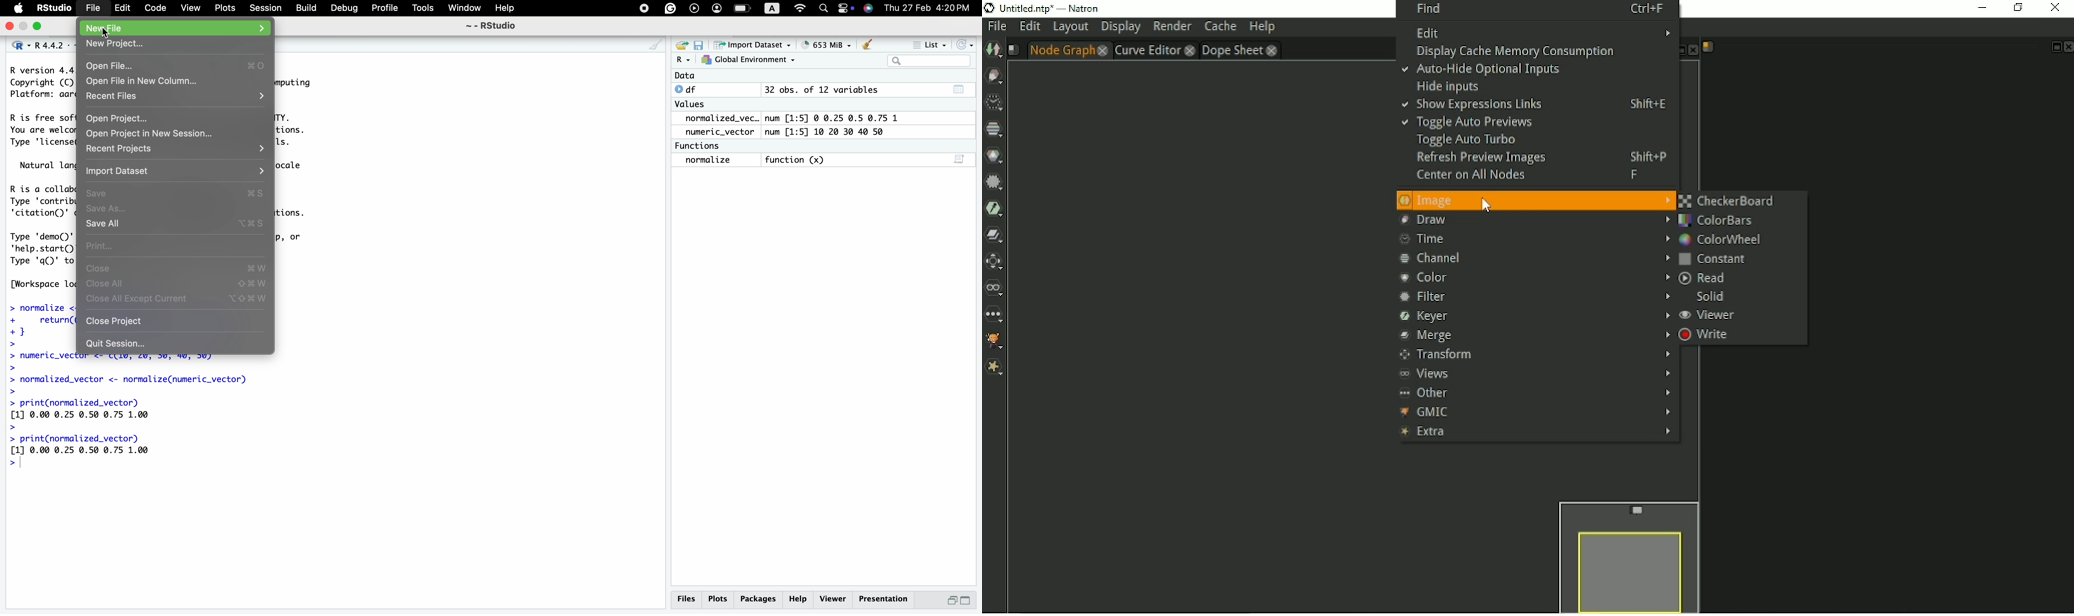 The image size is (2100, 616). I want to click on Functions, so click(700, 146).